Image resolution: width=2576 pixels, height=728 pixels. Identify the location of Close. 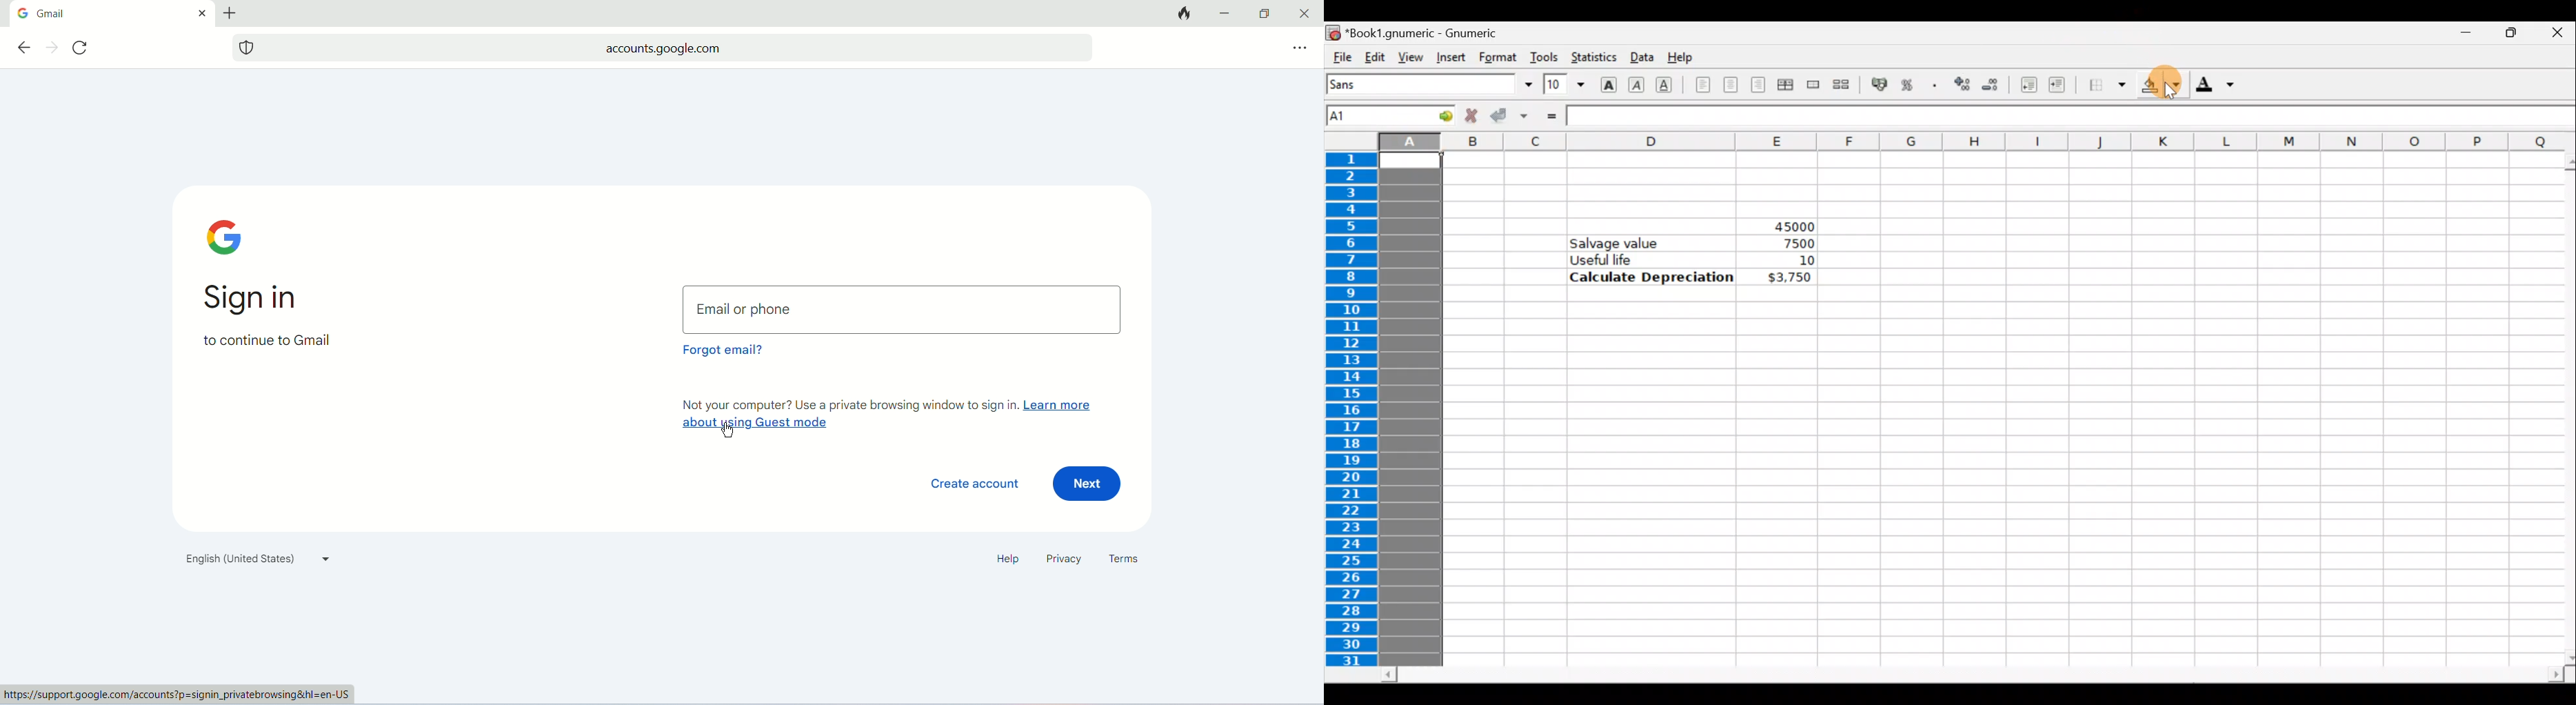
(2557, 35).